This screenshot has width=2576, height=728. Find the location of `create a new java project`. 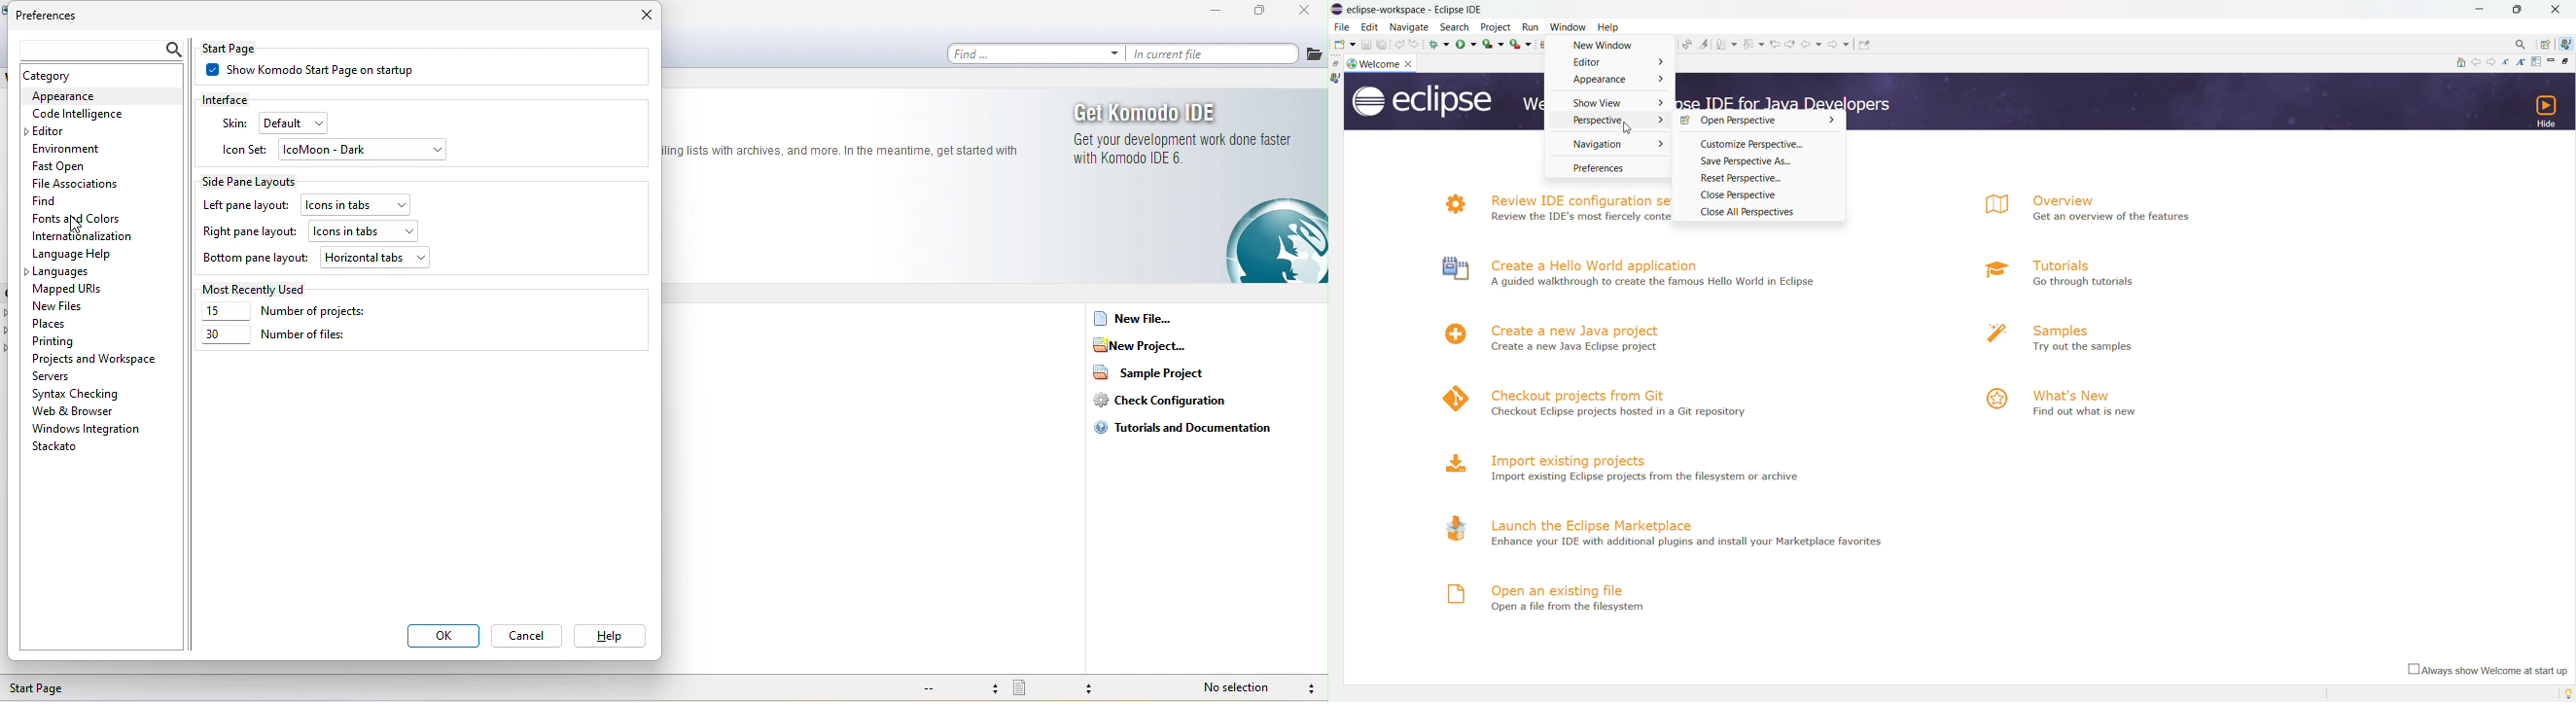

create a new java project is located at coordinates (1577, 330).